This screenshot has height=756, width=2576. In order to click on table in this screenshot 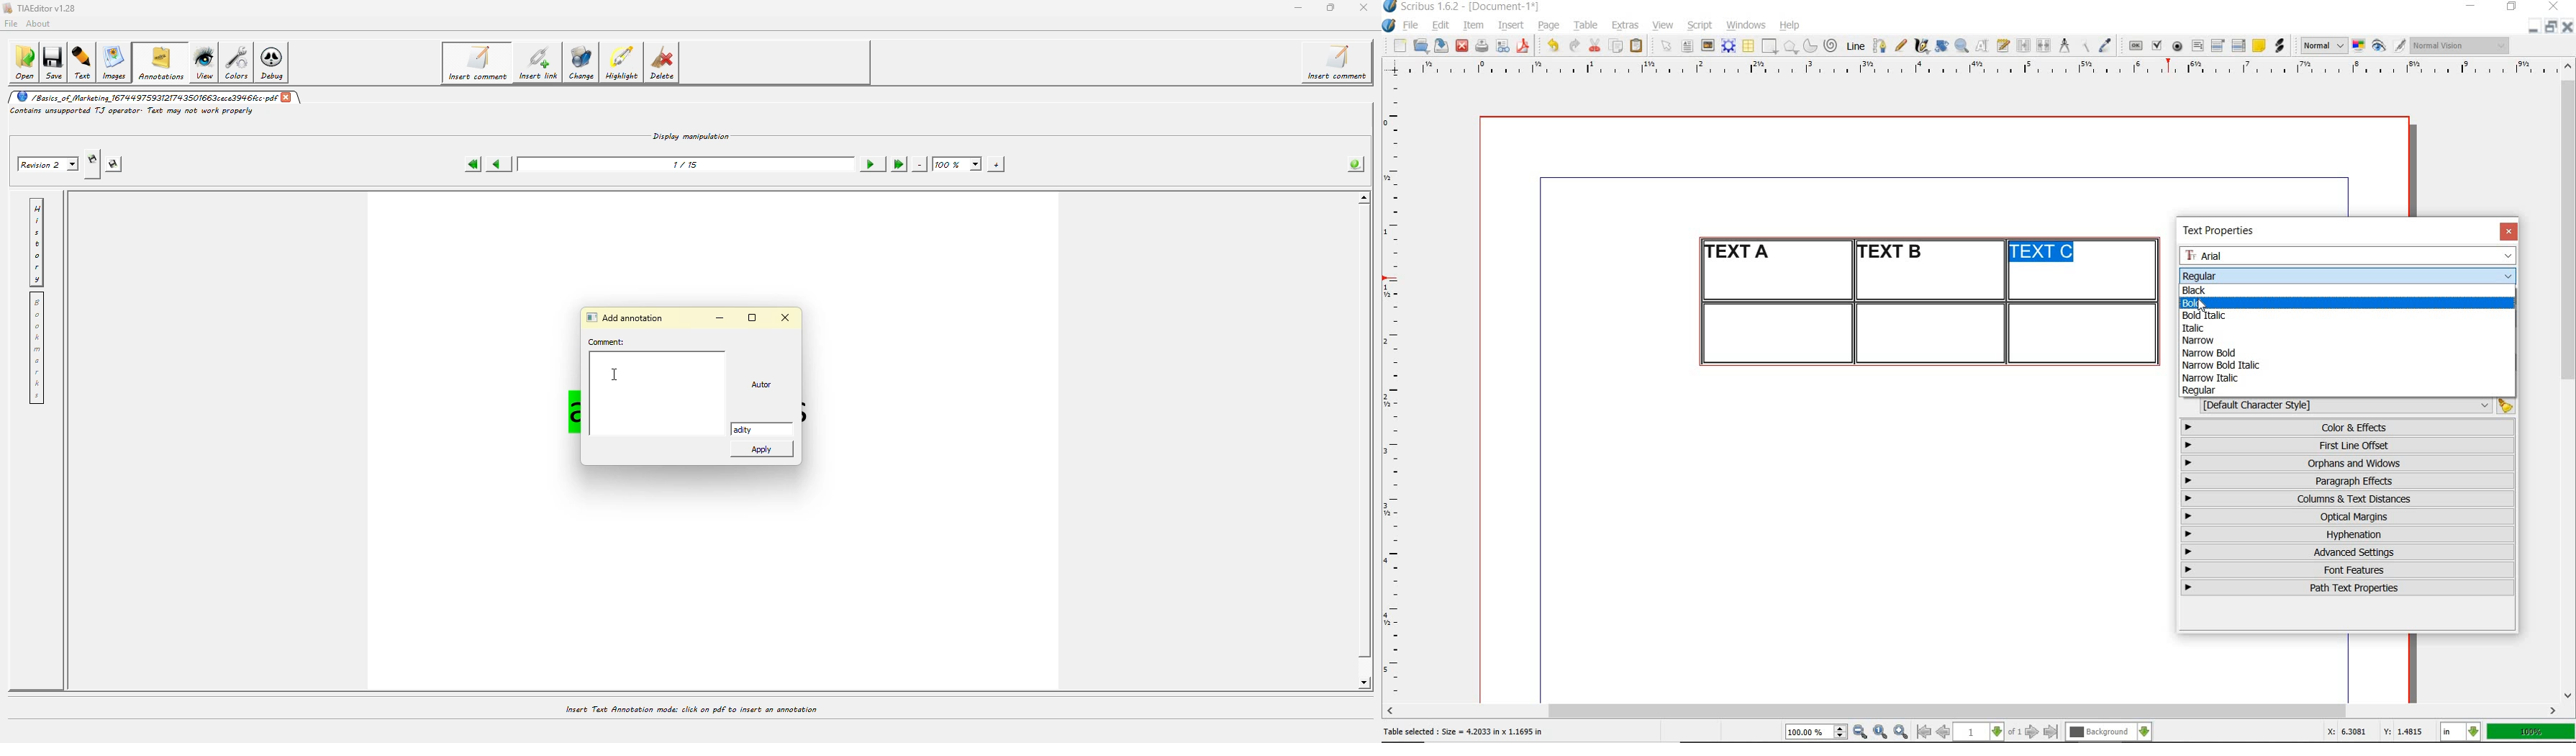, I will do `click(1586, 26)`.